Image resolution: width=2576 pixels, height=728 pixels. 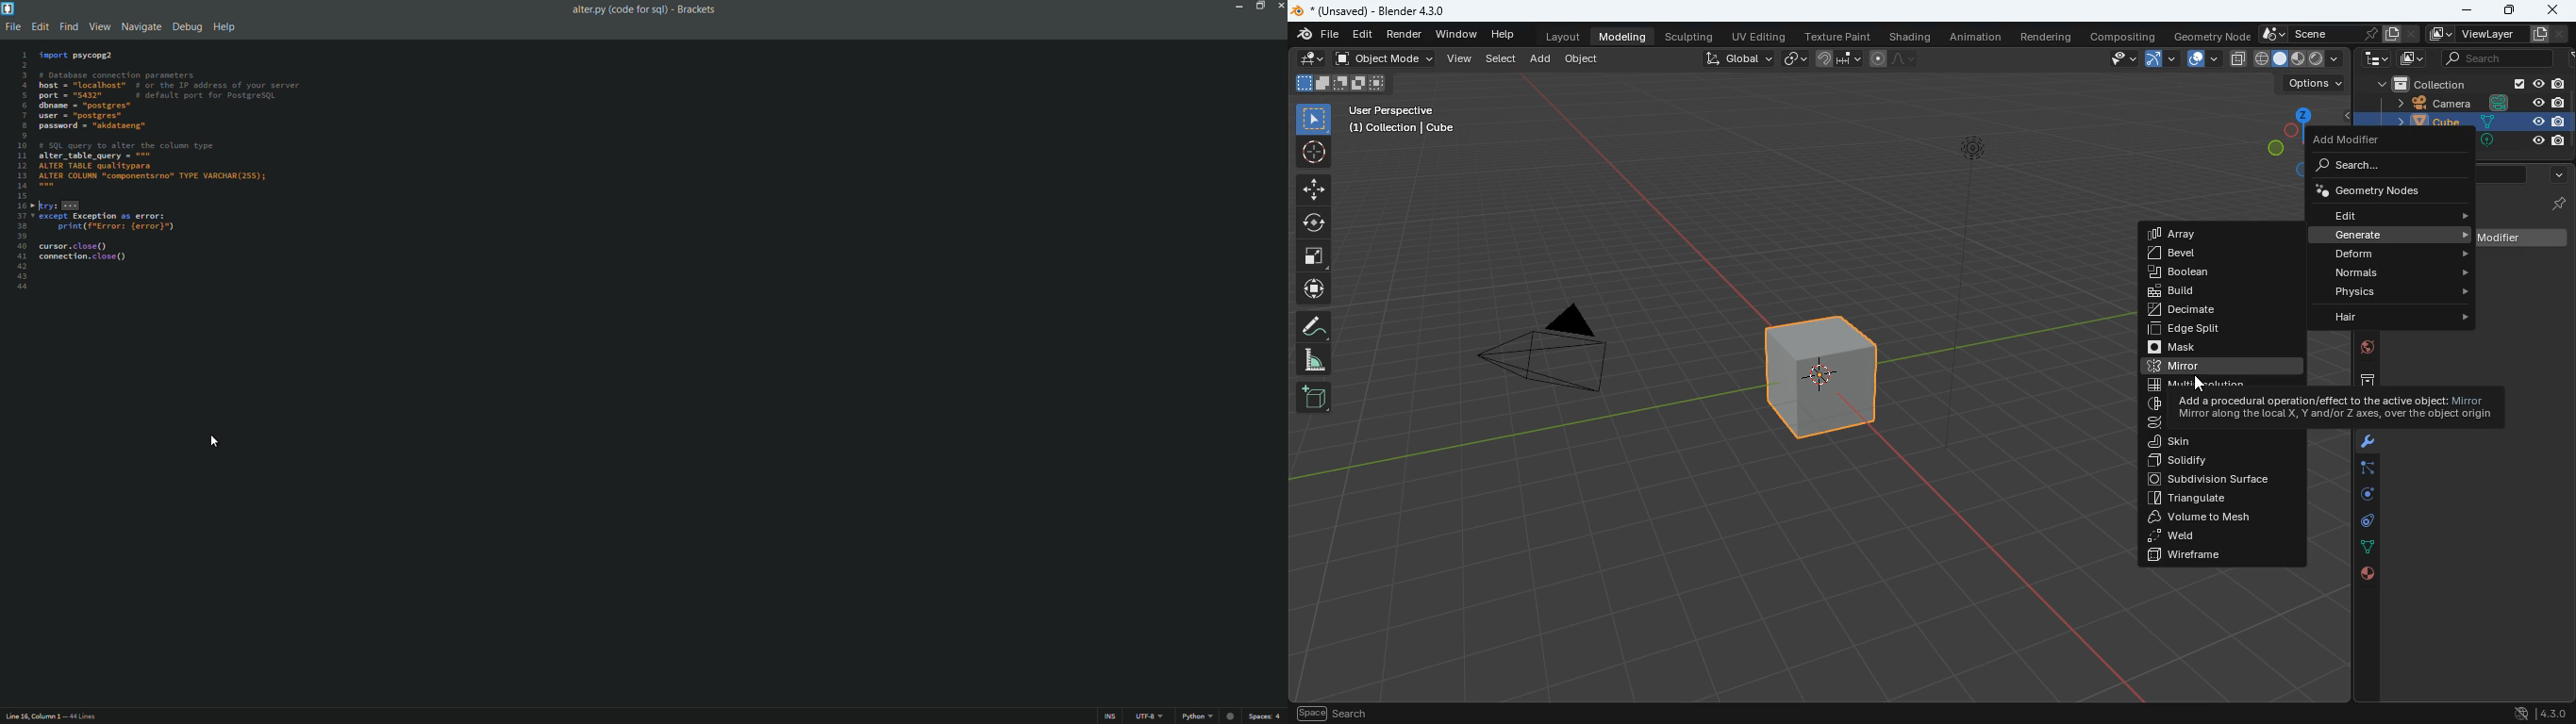 I want to click on bevel, so click(x=2204, y=254).